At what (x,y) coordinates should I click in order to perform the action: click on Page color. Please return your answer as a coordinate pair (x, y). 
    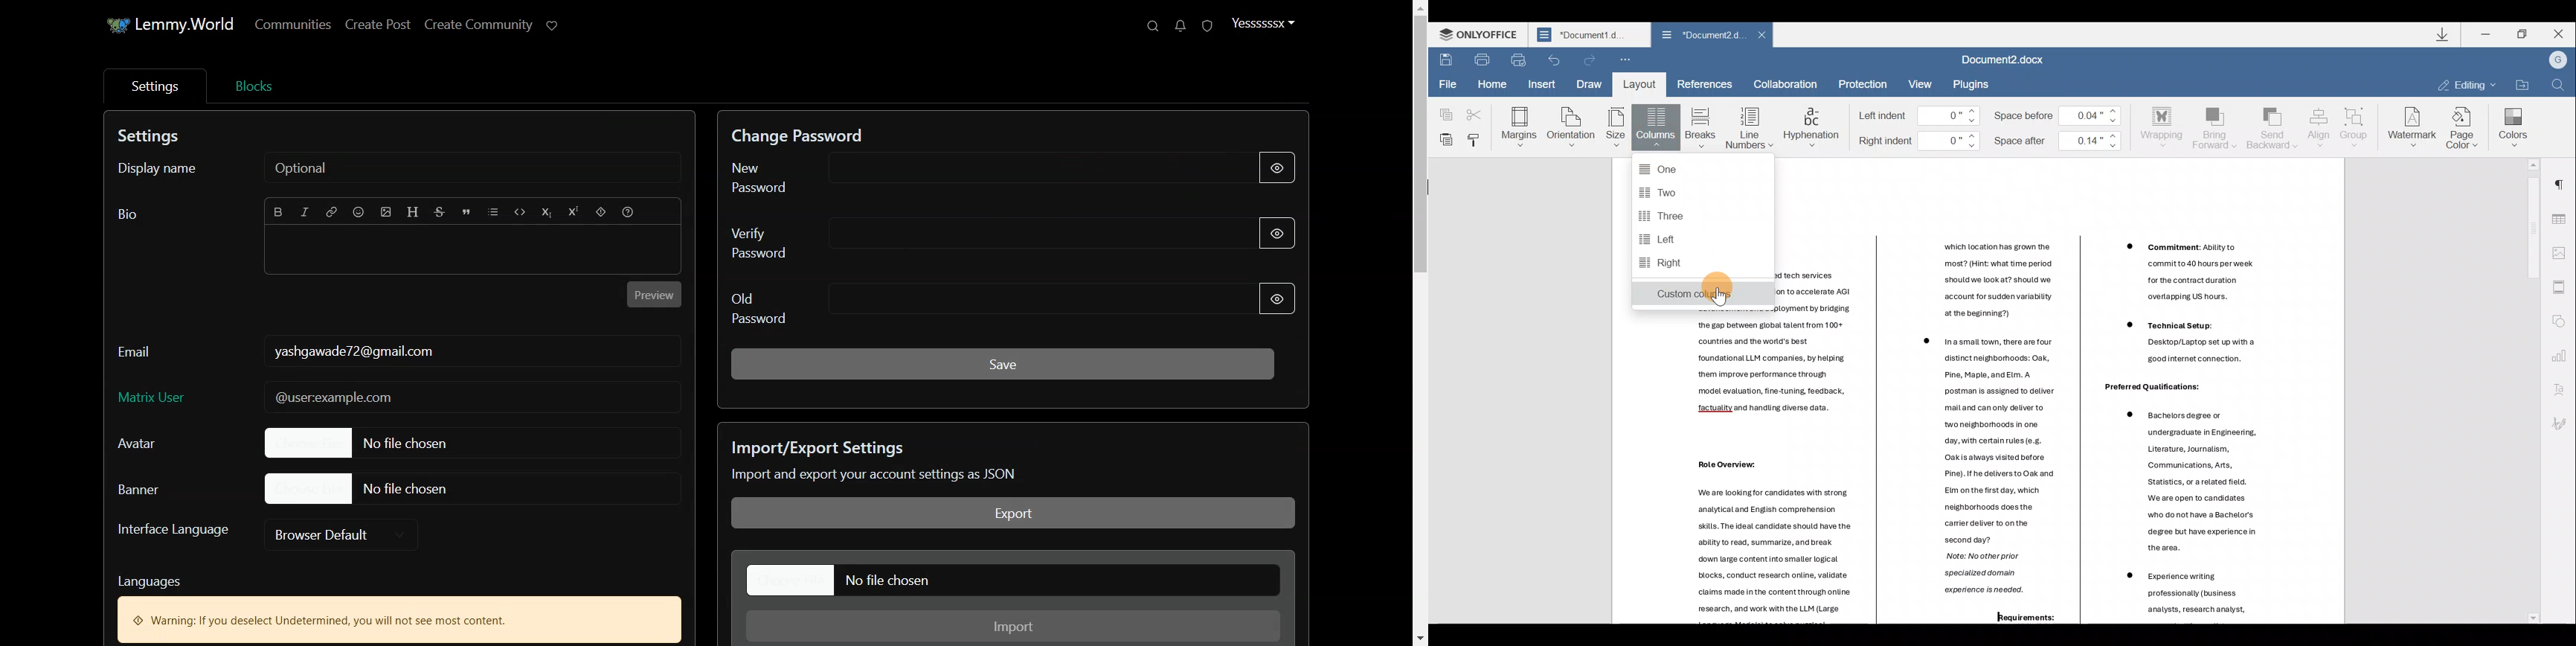
    Looking at the image, I should click on (2465, 126).